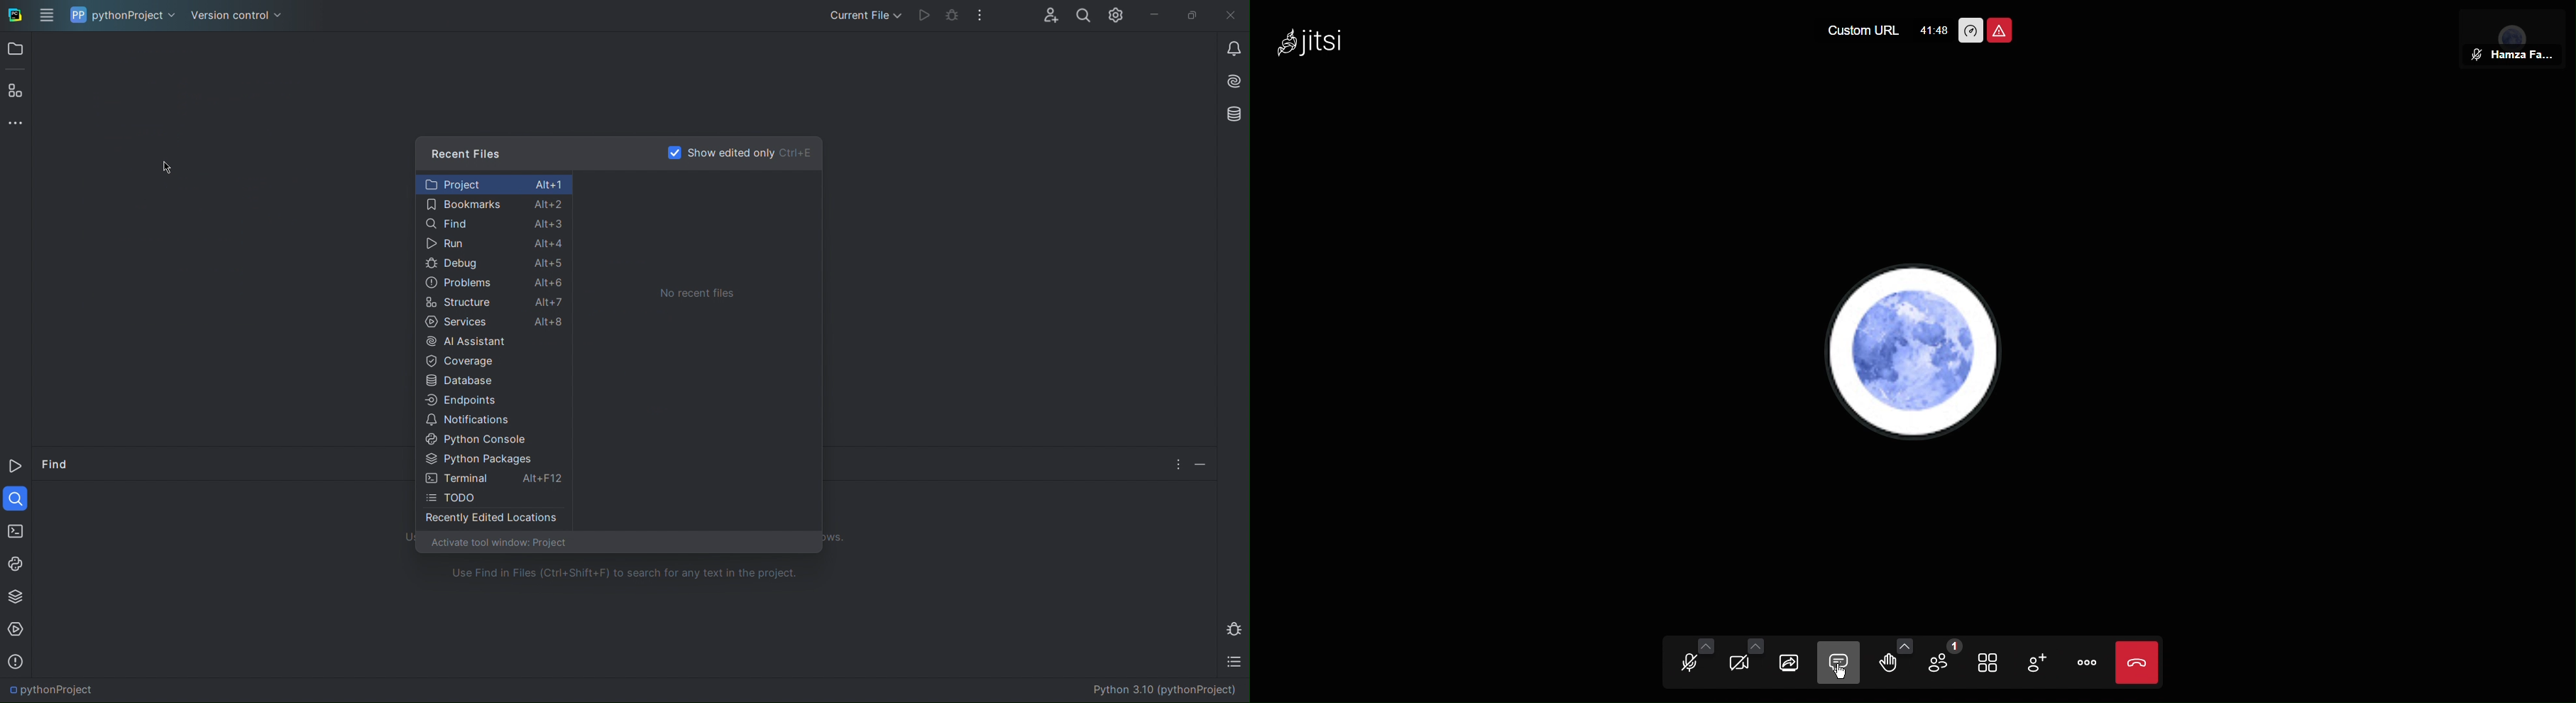  Describe the element at coordinates (16, 468) in the screenshot. I see `Run` at that location.